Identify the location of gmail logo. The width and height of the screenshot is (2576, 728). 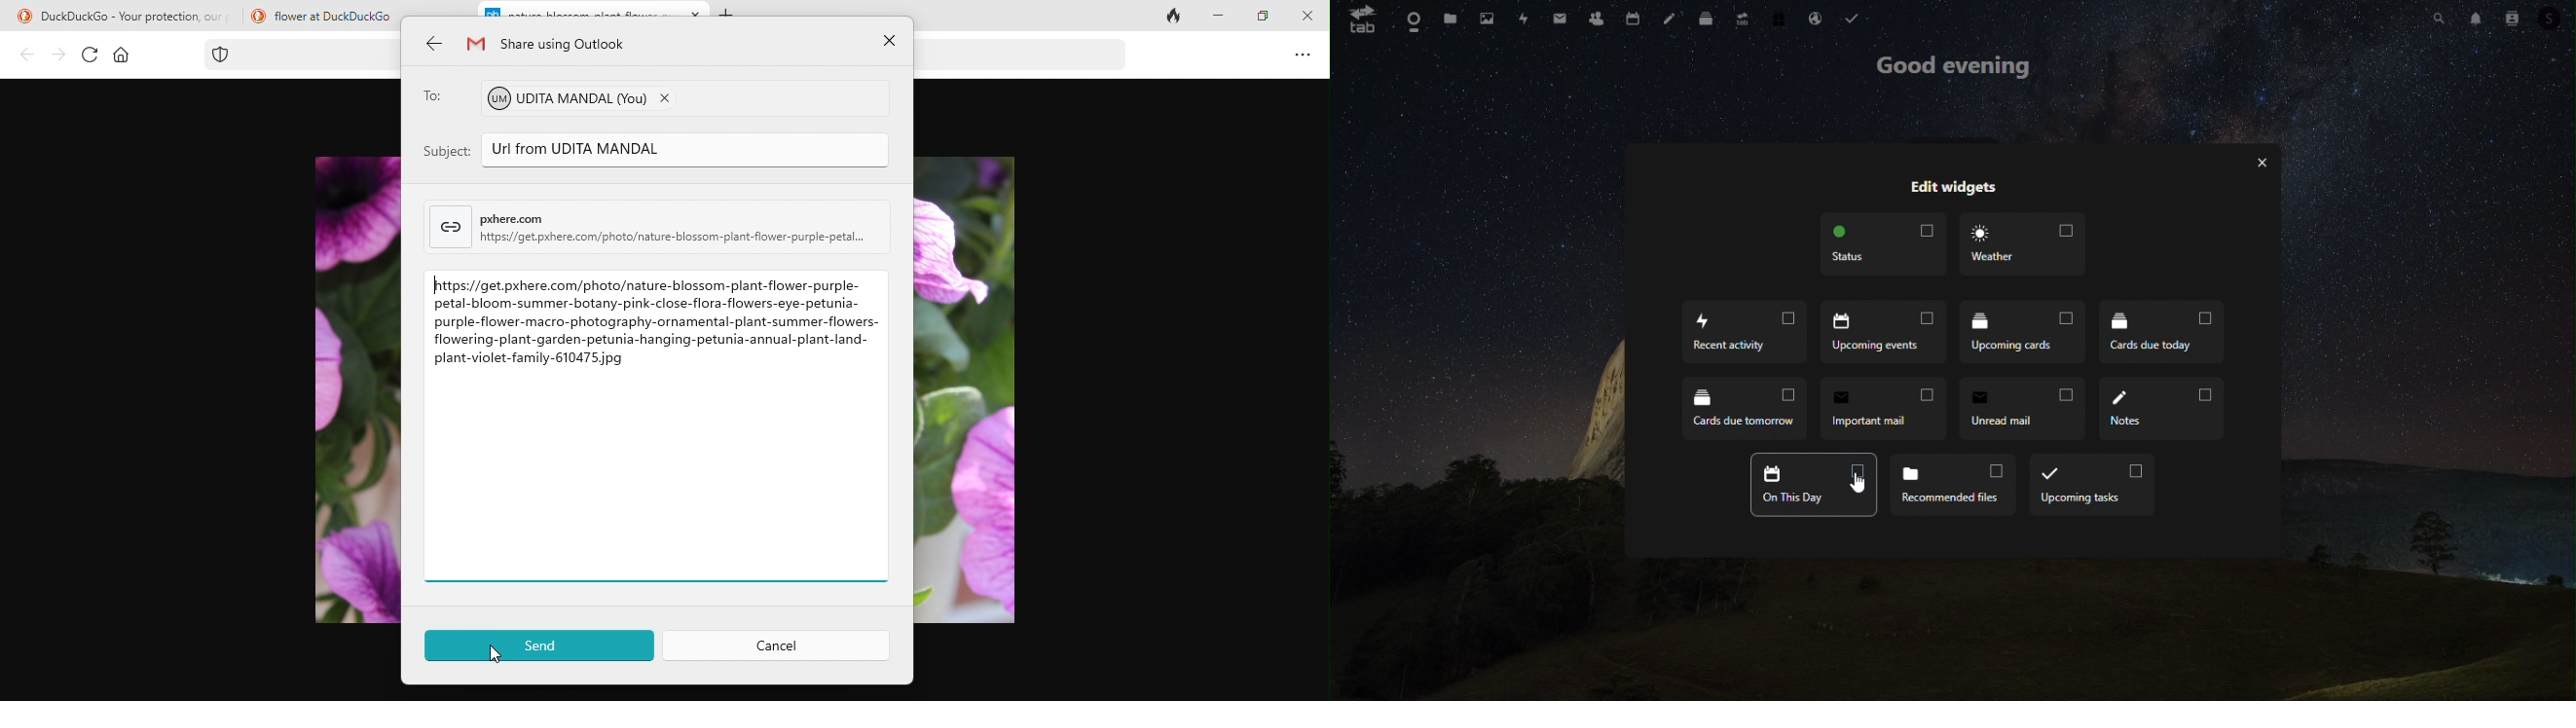
(477, 45).